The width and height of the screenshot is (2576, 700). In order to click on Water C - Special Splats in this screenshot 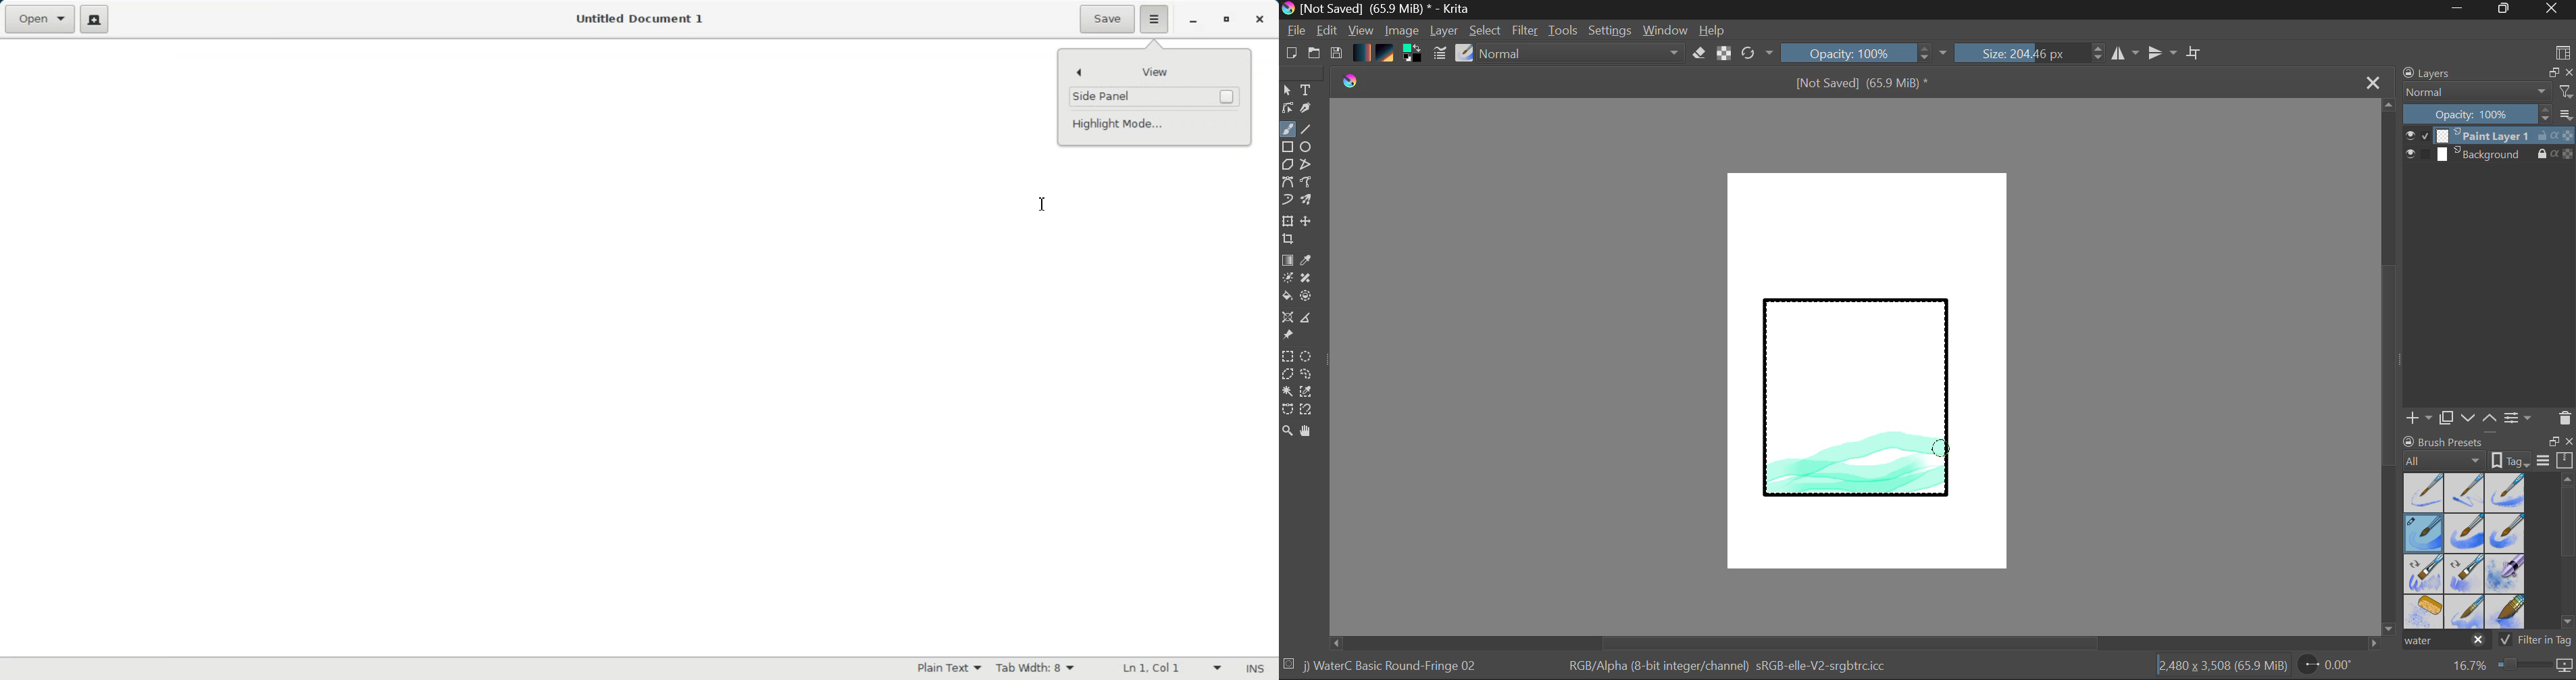, I will do `click(2425, 612)`.